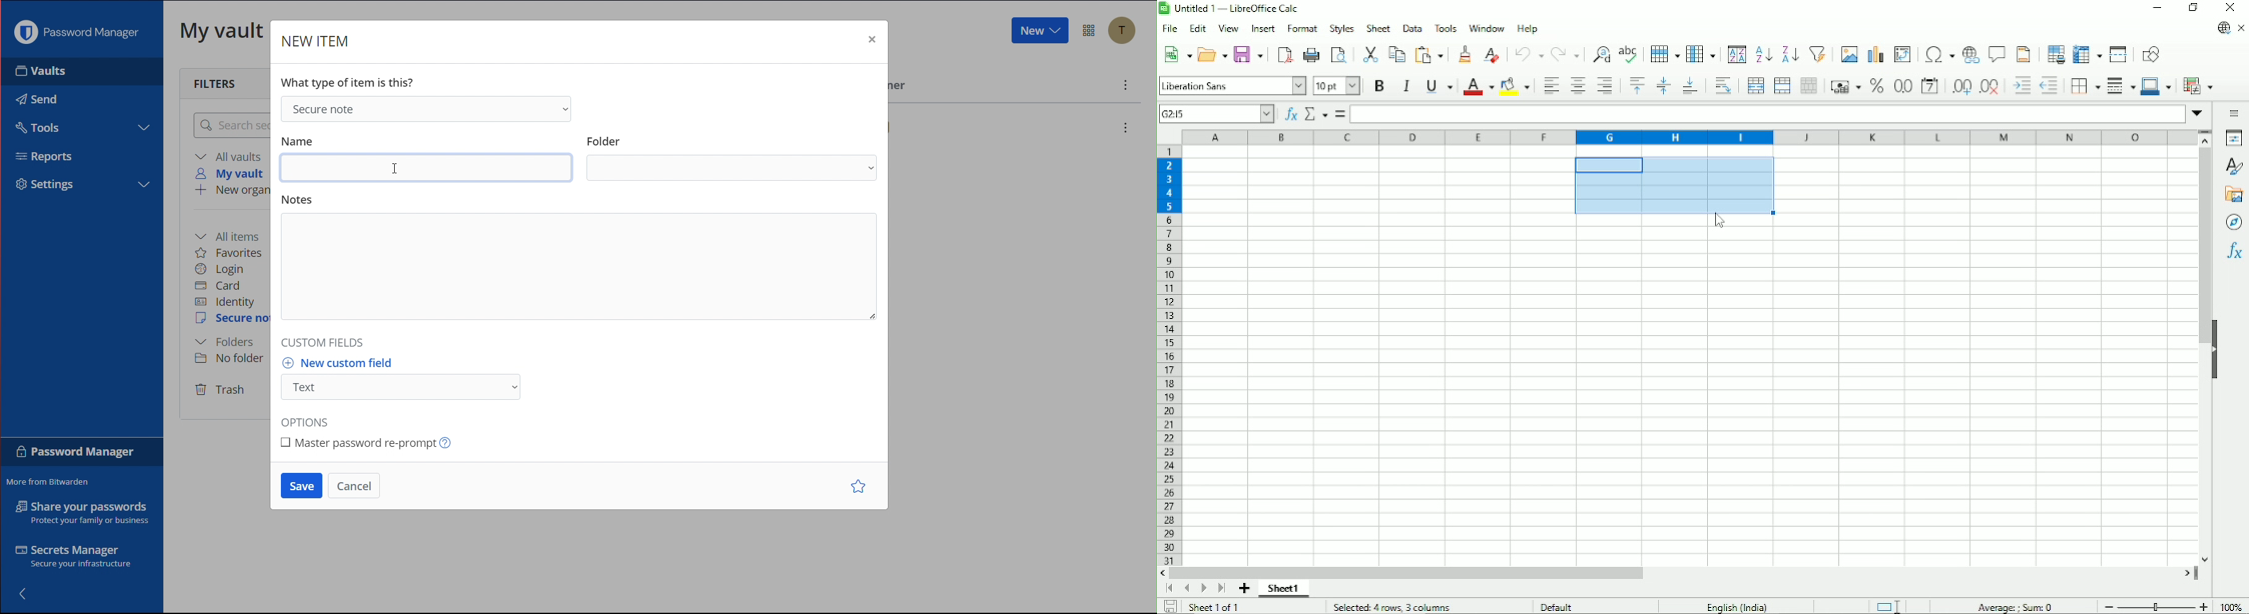 This screenshot has width=2268, height=616. I want to click on Delete decimal place, so click(1990, 88).